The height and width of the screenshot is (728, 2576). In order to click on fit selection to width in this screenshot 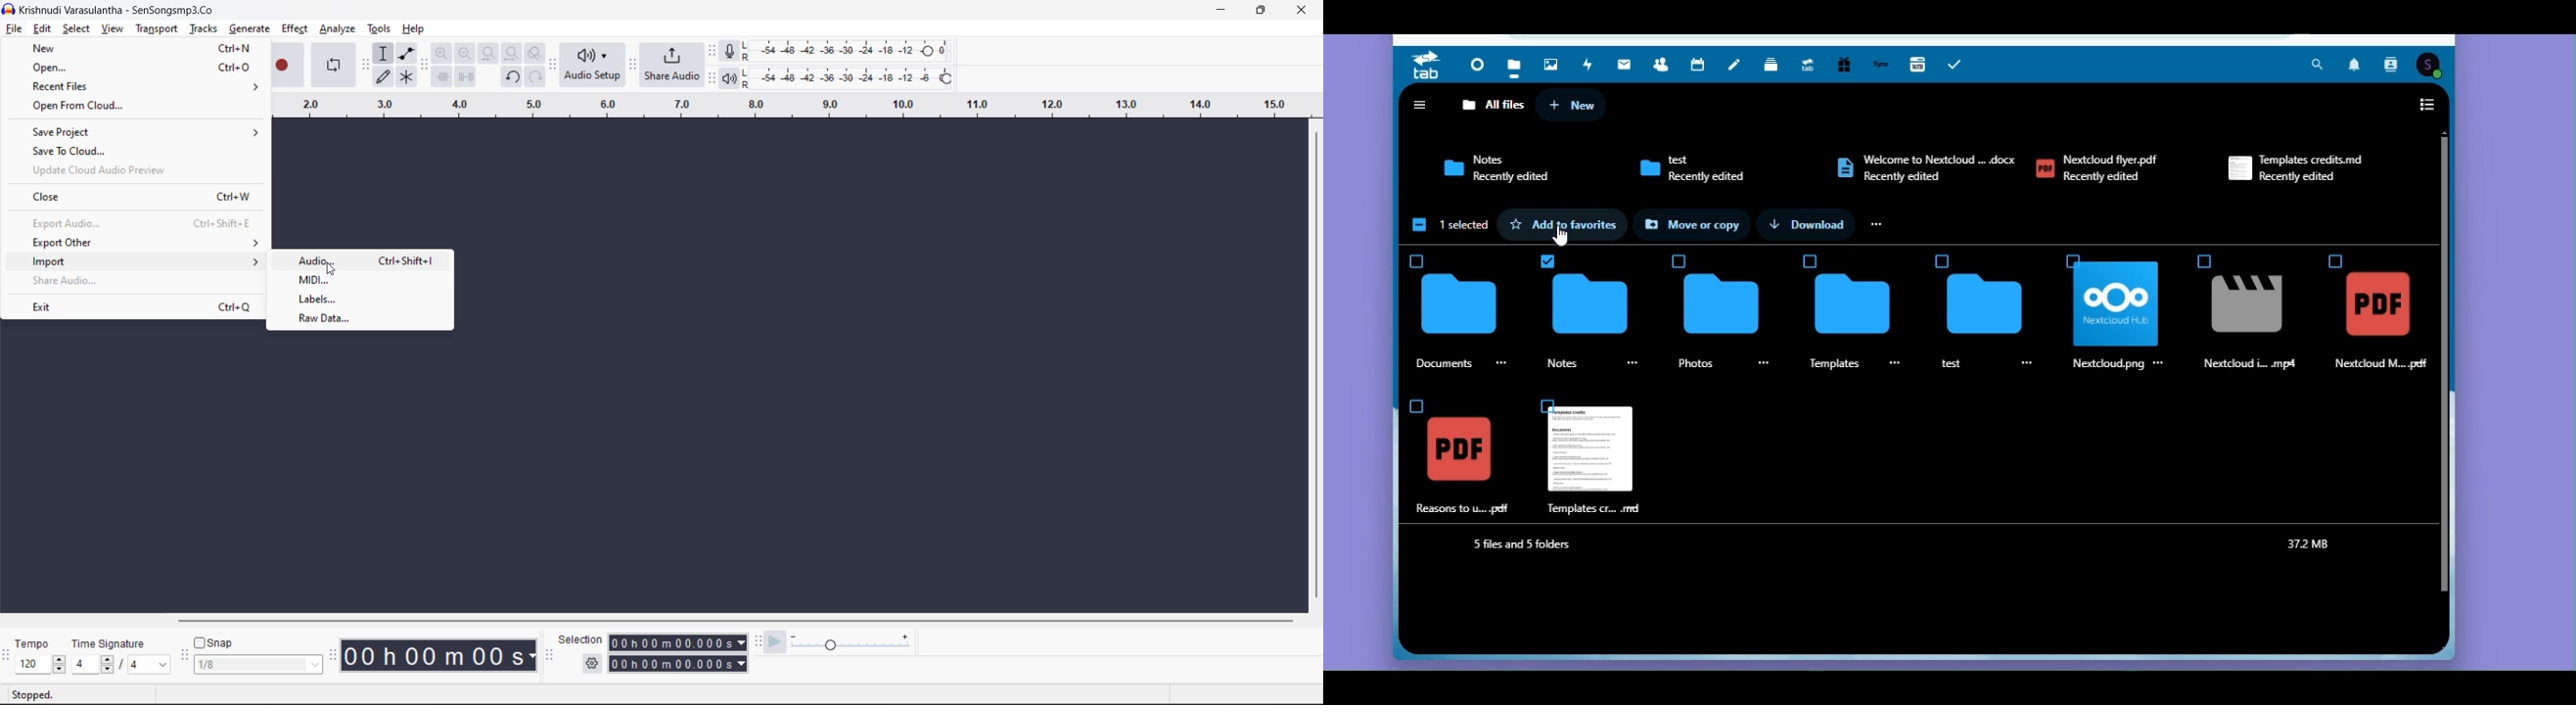, I will do `click(490, 54)`.